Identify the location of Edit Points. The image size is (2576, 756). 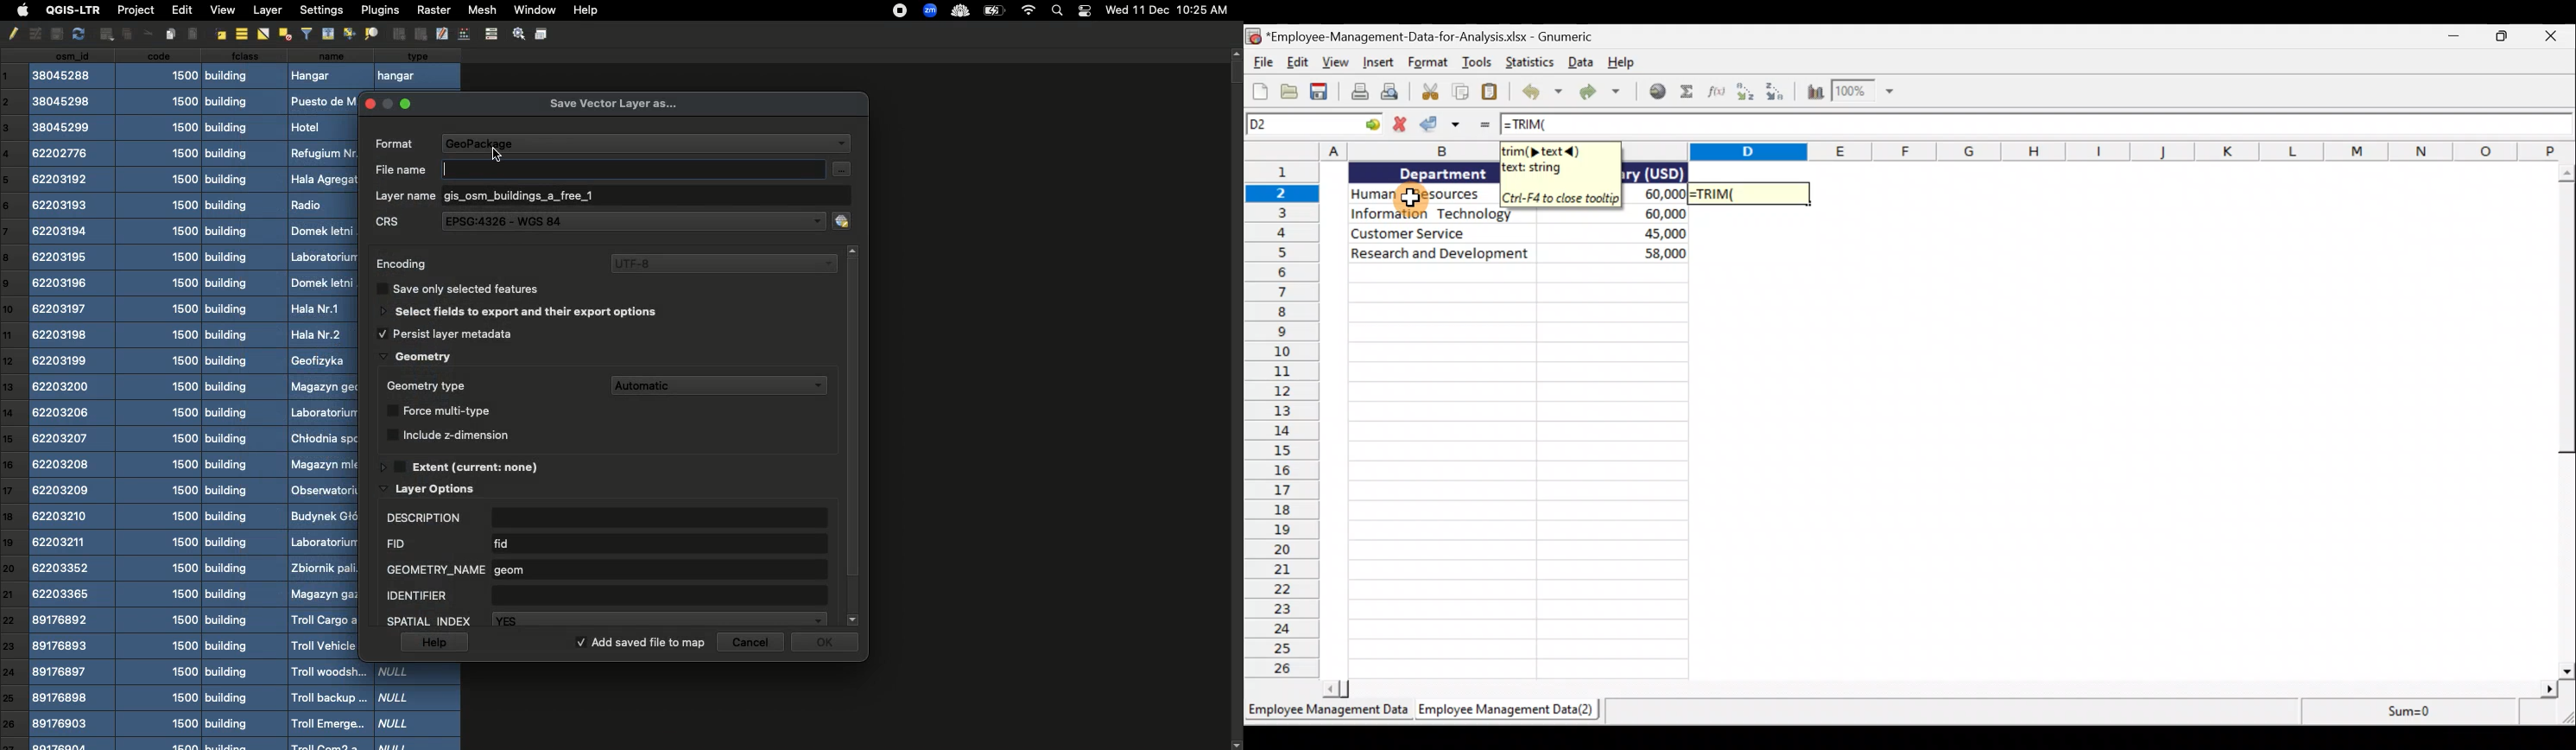
(464, 33).